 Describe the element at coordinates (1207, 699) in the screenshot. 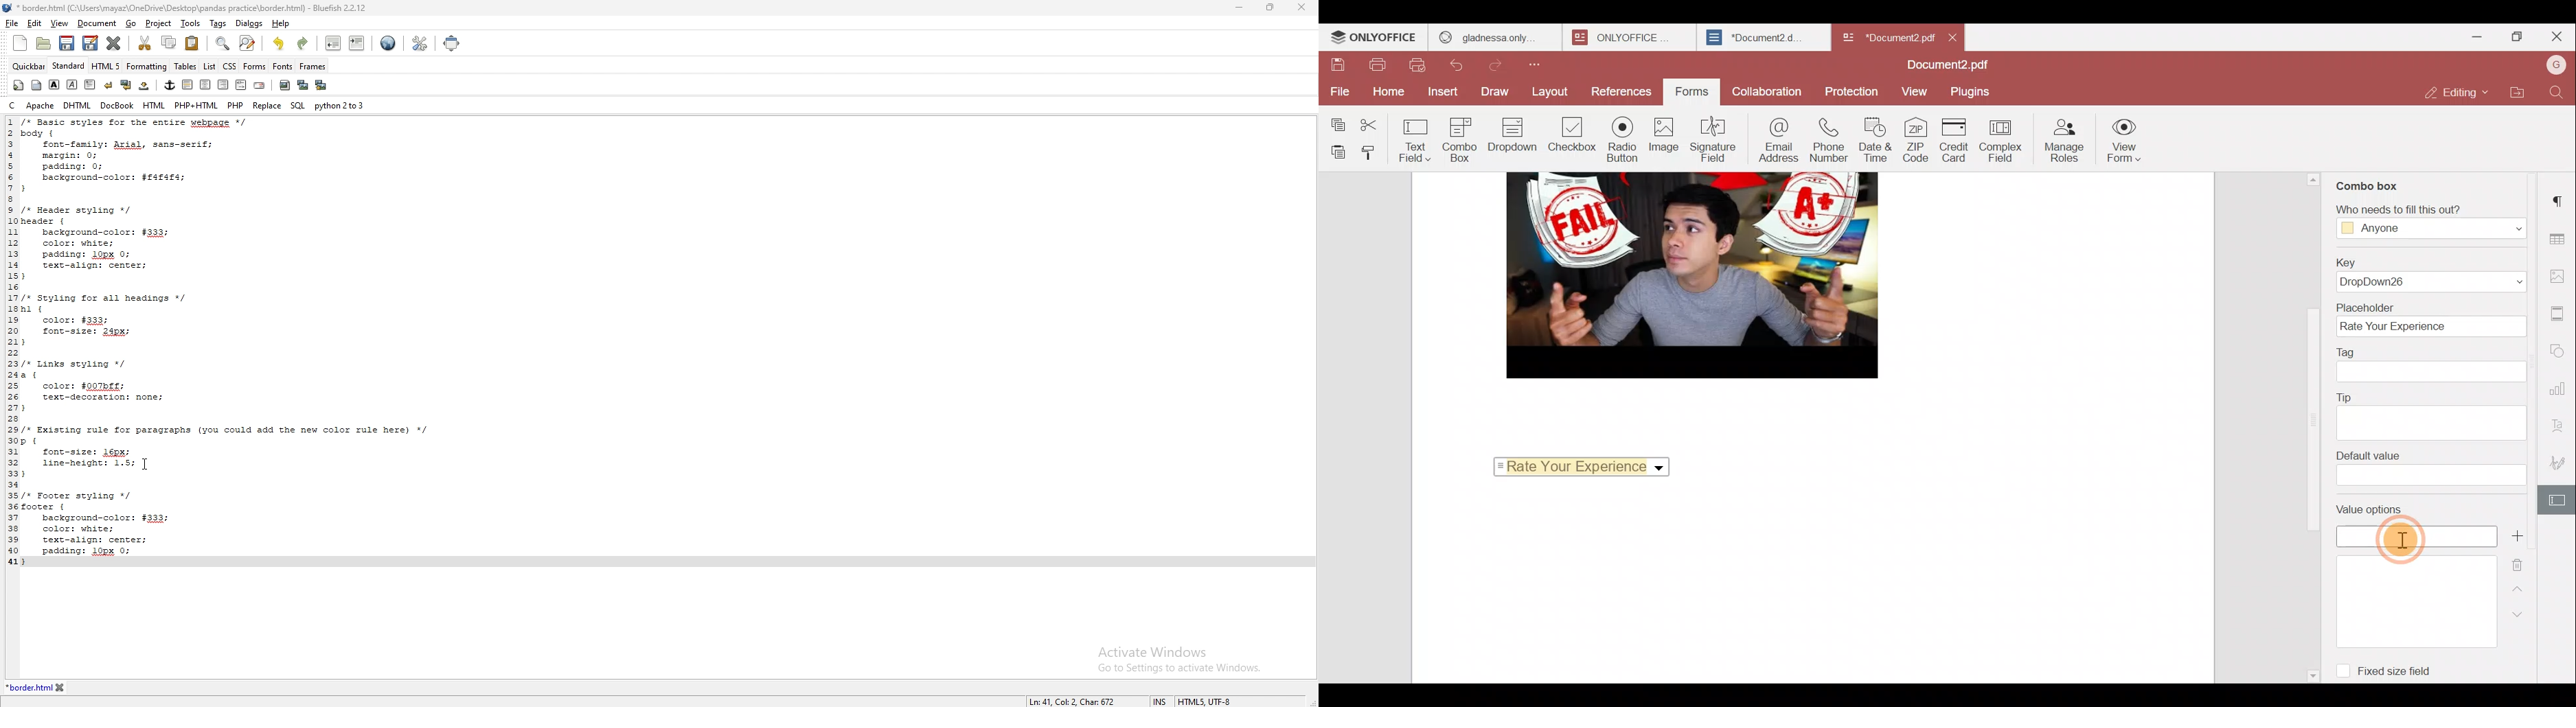

I see `HTML5, UTF-8` at that location.